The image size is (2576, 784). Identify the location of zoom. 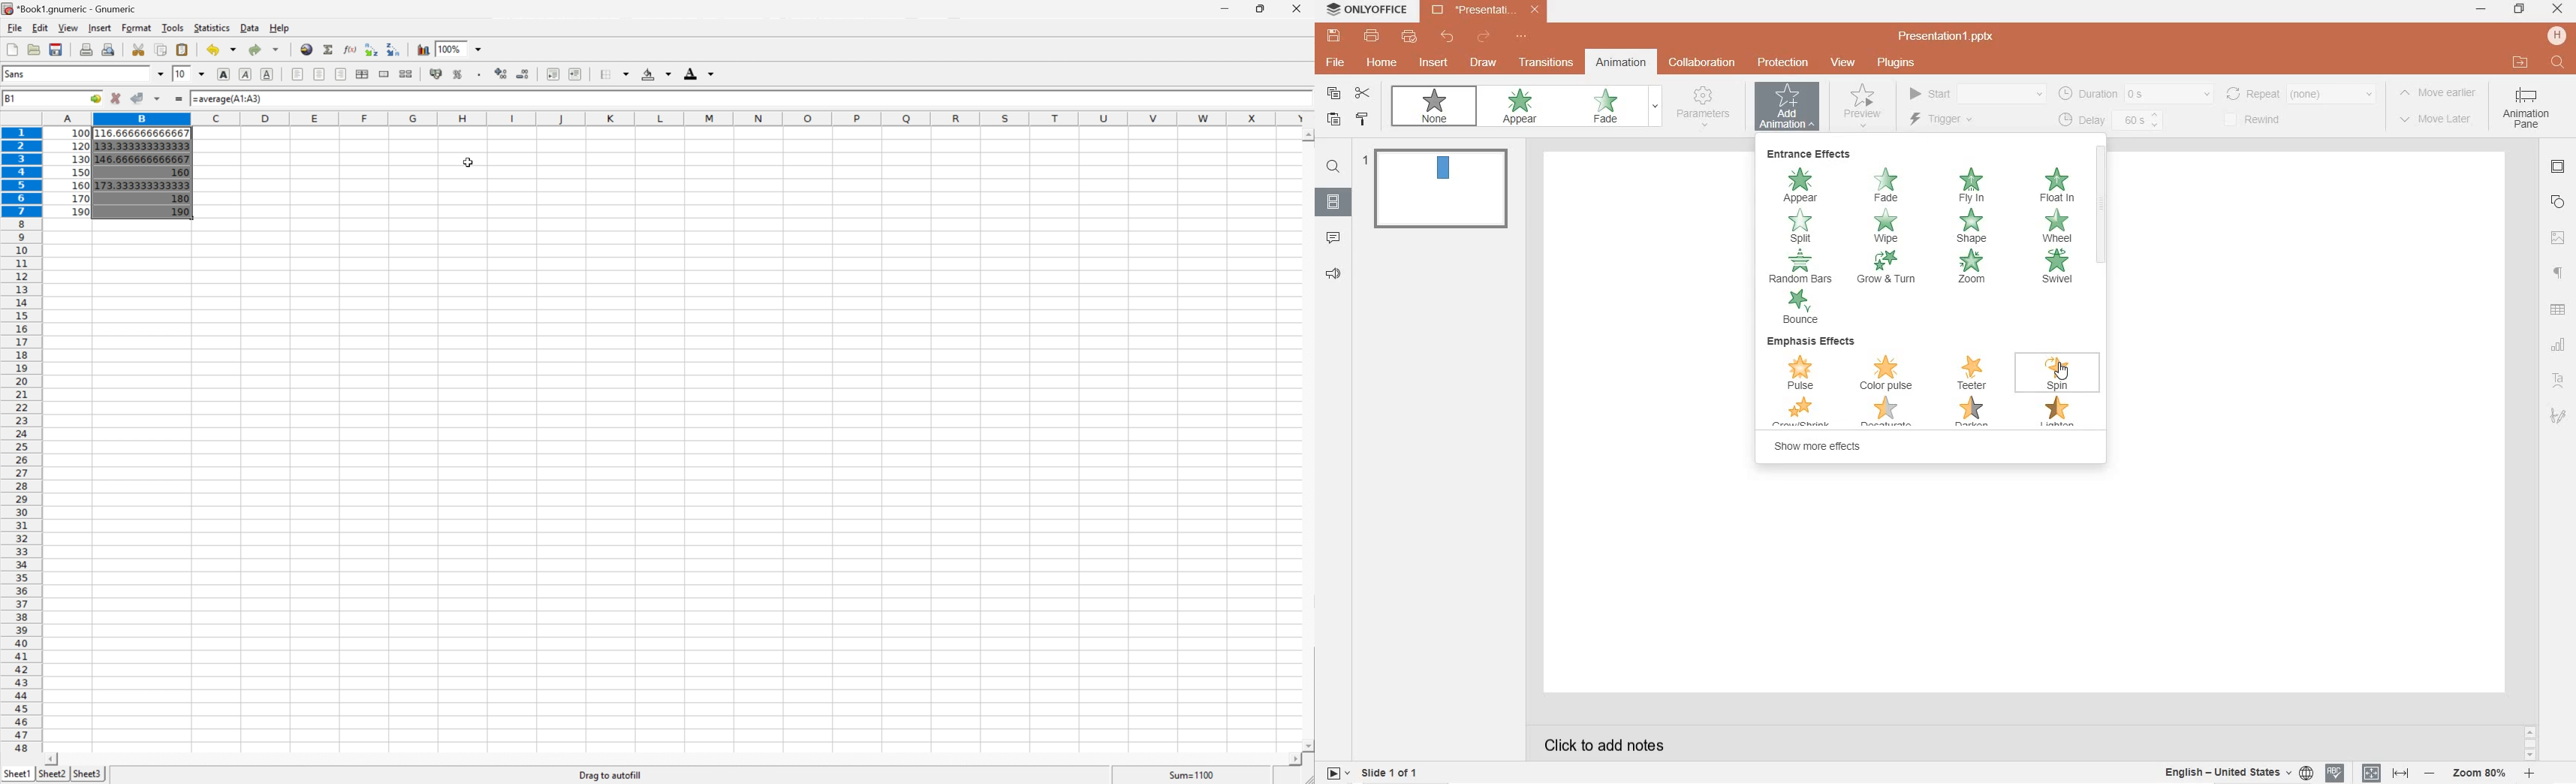
(1976, 268).